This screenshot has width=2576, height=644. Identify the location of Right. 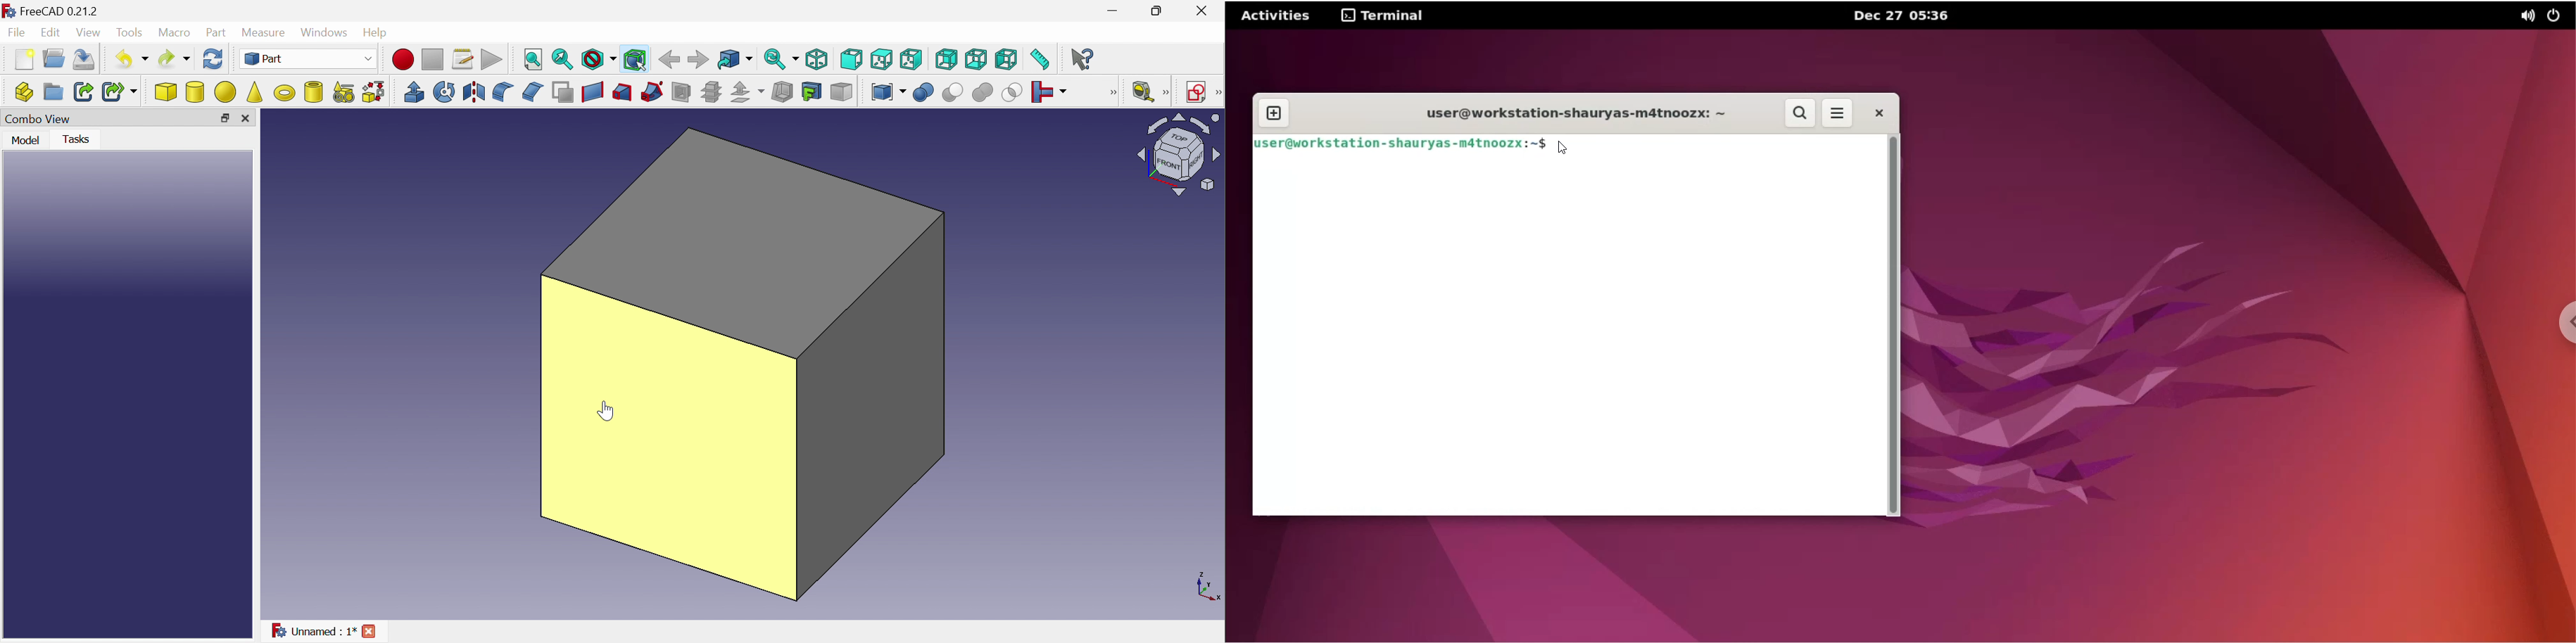
(912, 59).